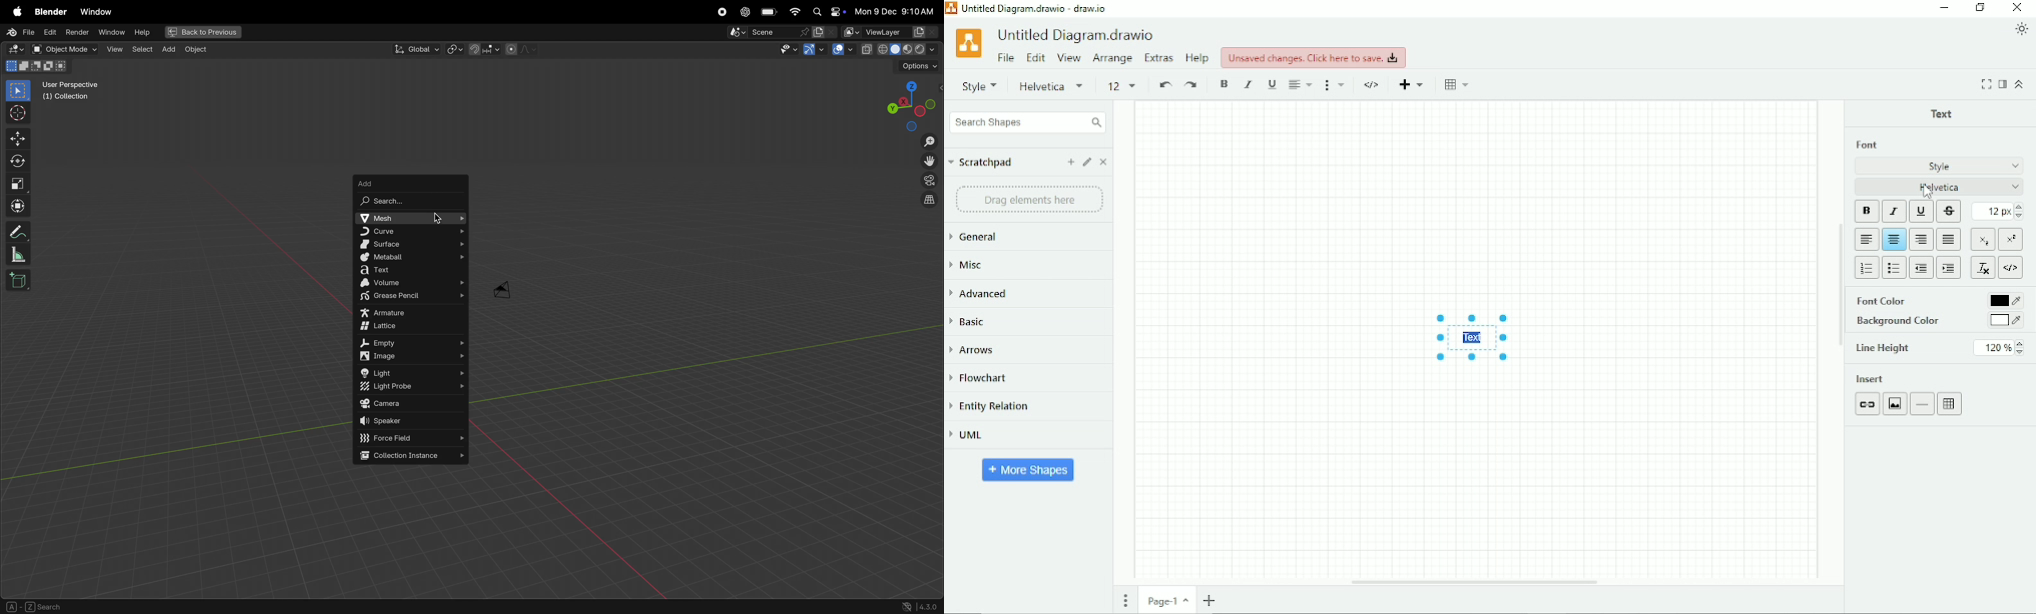 The width and height of the screenshot is (2044, 616). What do you see at coordinates (1006, 57) in the screenshot?
I see `File` at bounding box center [1006, 57].